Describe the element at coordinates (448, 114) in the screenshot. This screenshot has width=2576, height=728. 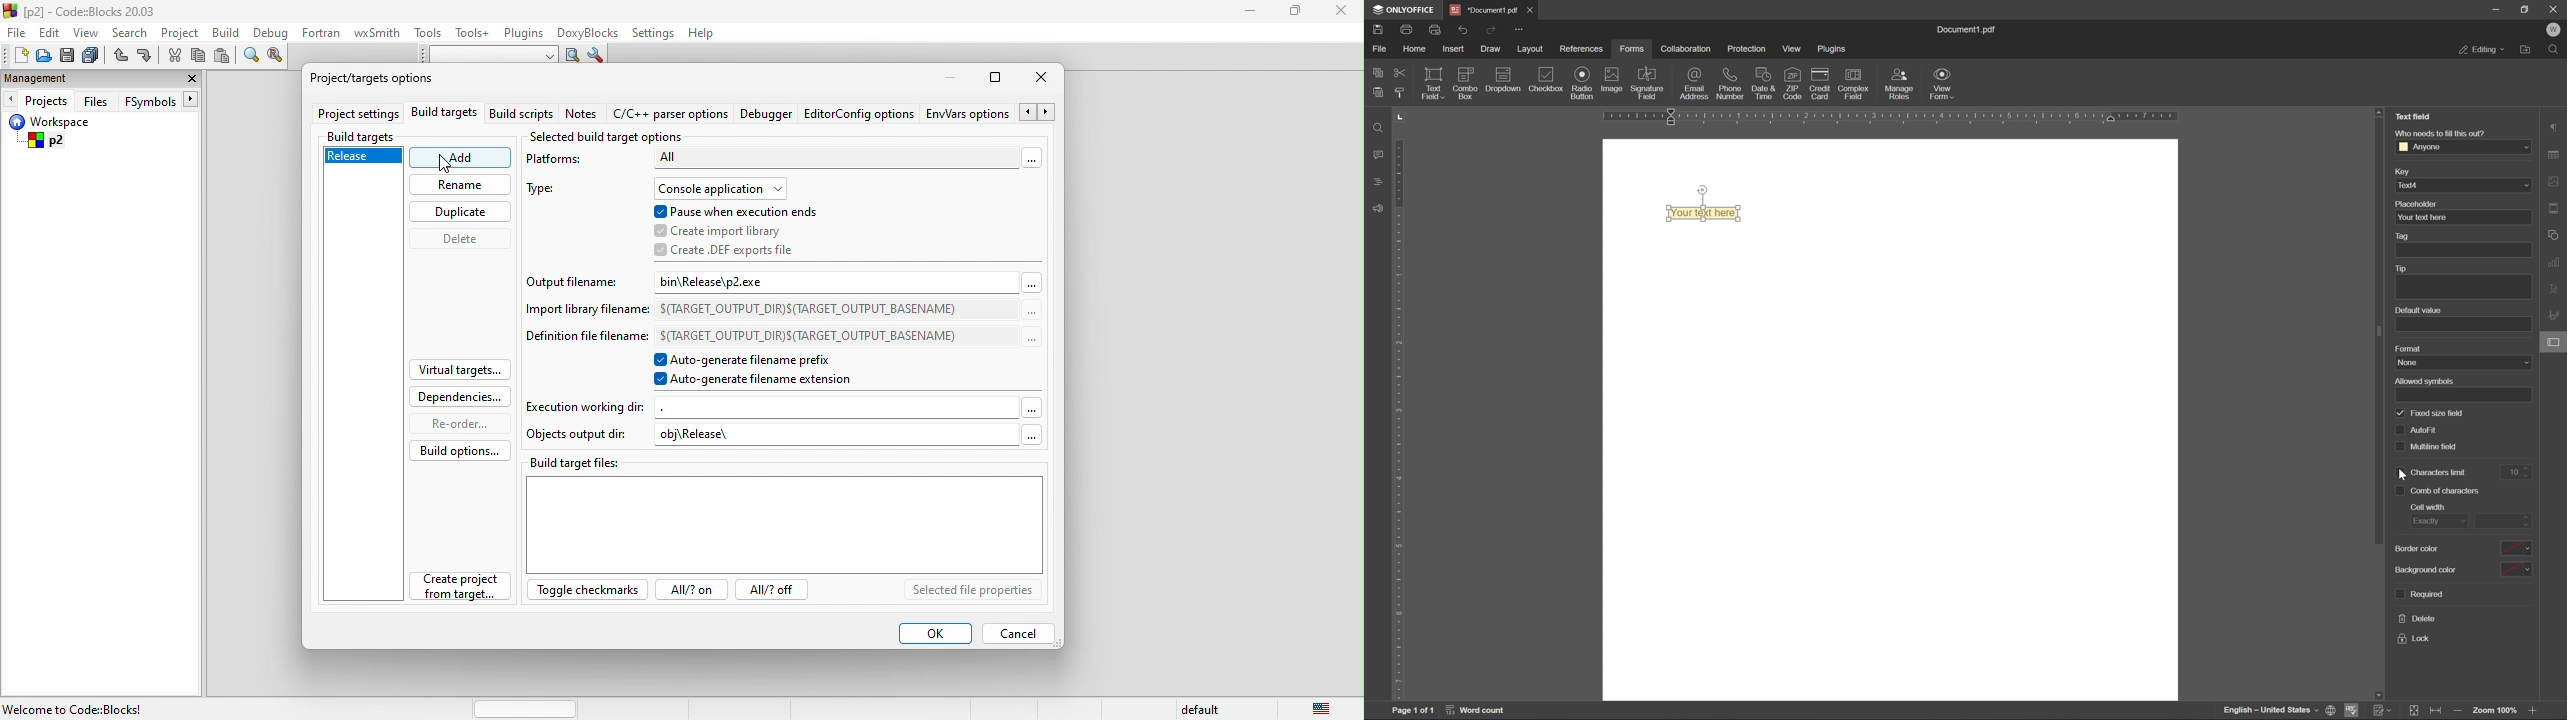
I see `build targets` at that location.